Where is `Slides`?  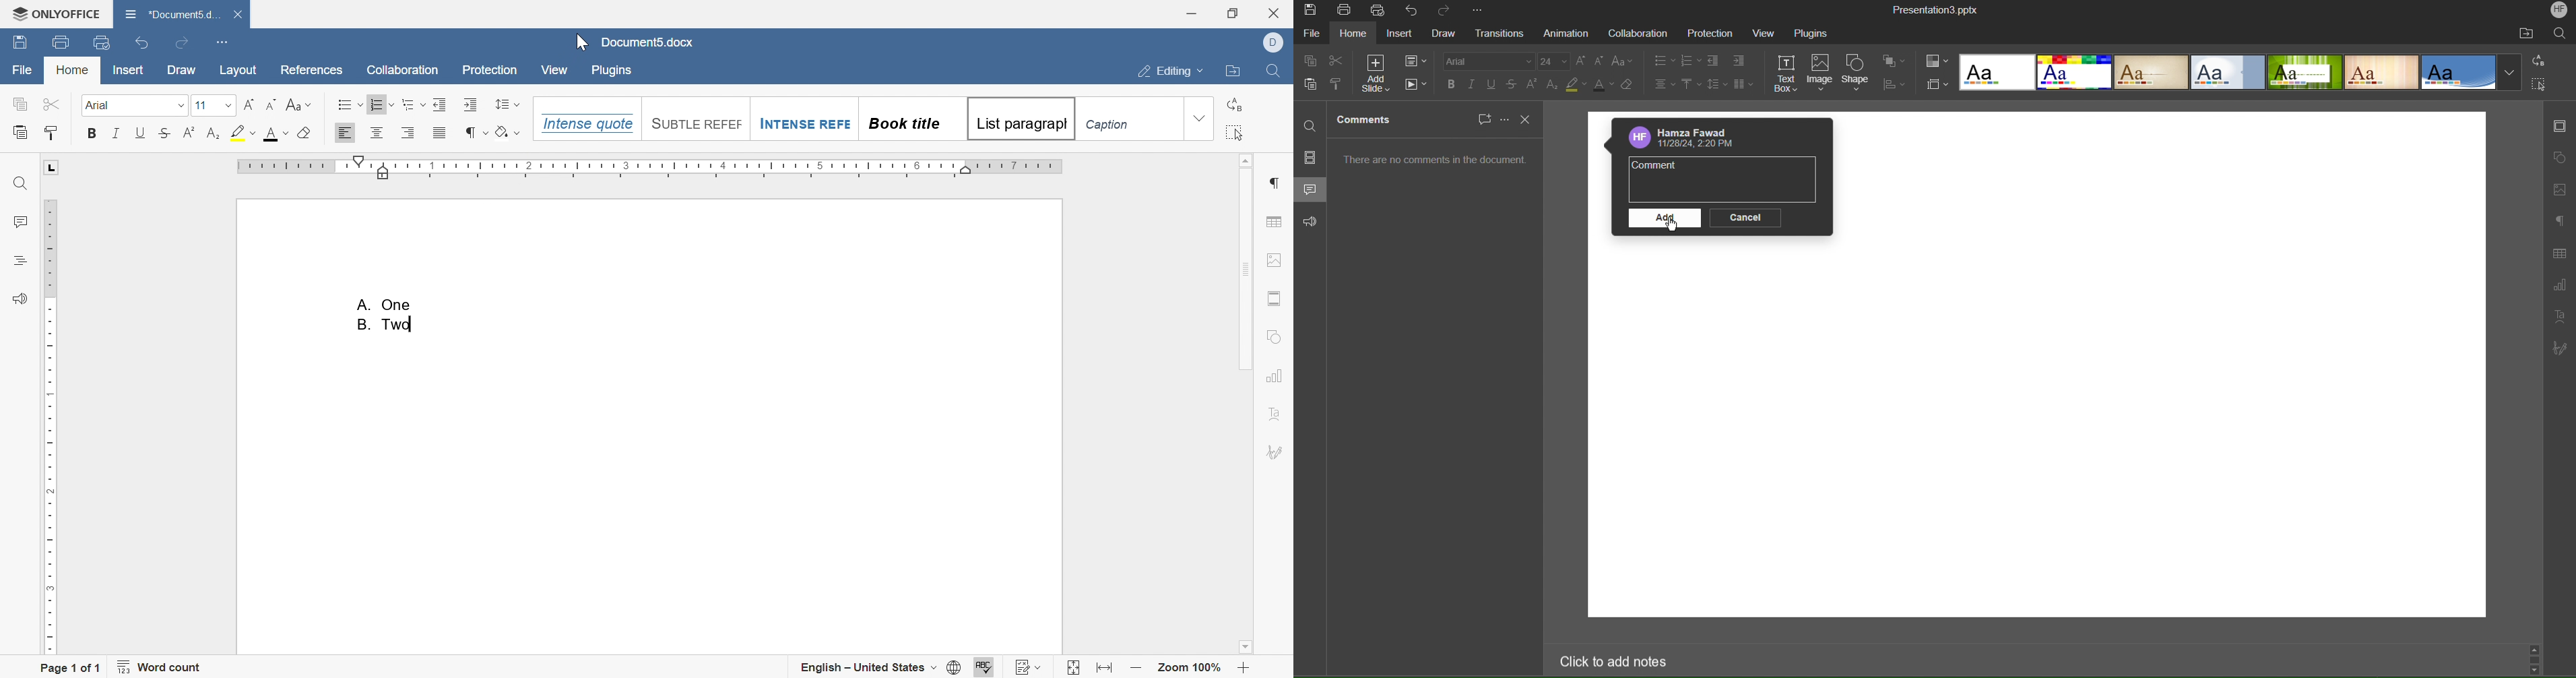
Slides is located at coordinates (1311, 157).